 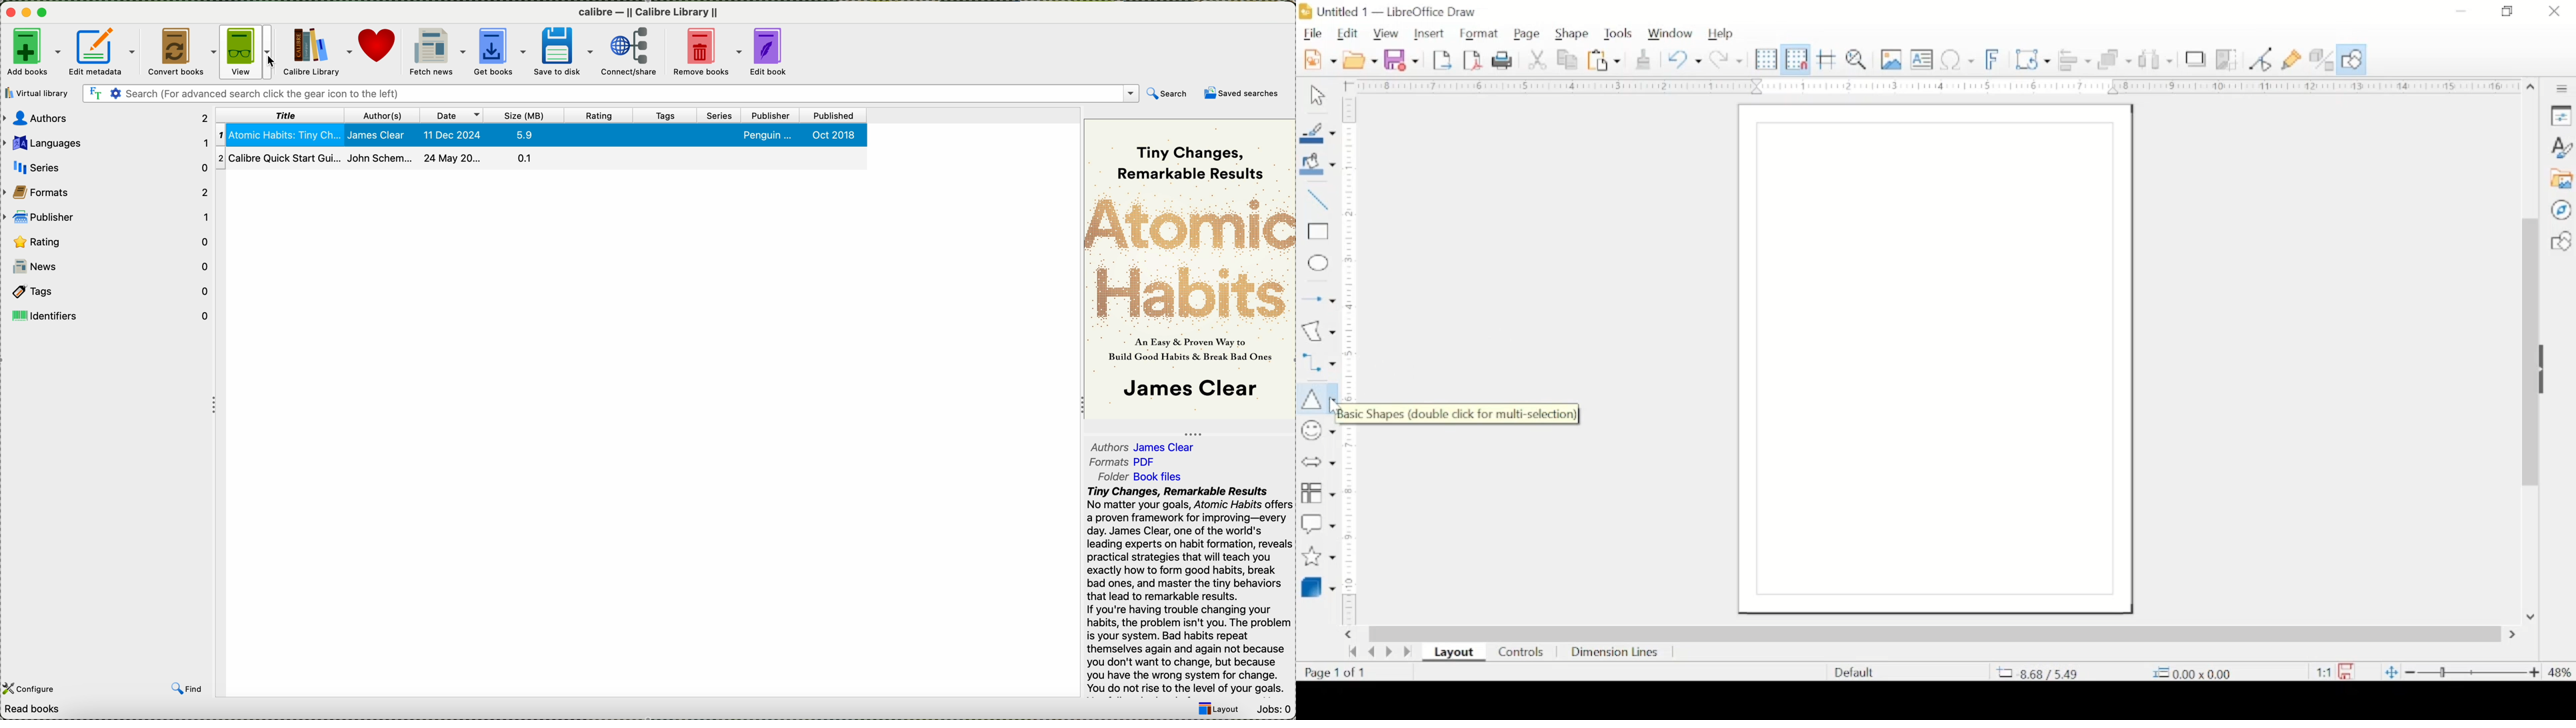 What do you see at coordinates (2353, 59) in the screenshot?
I see `show draw functions` at bounding box center [2353, 59].